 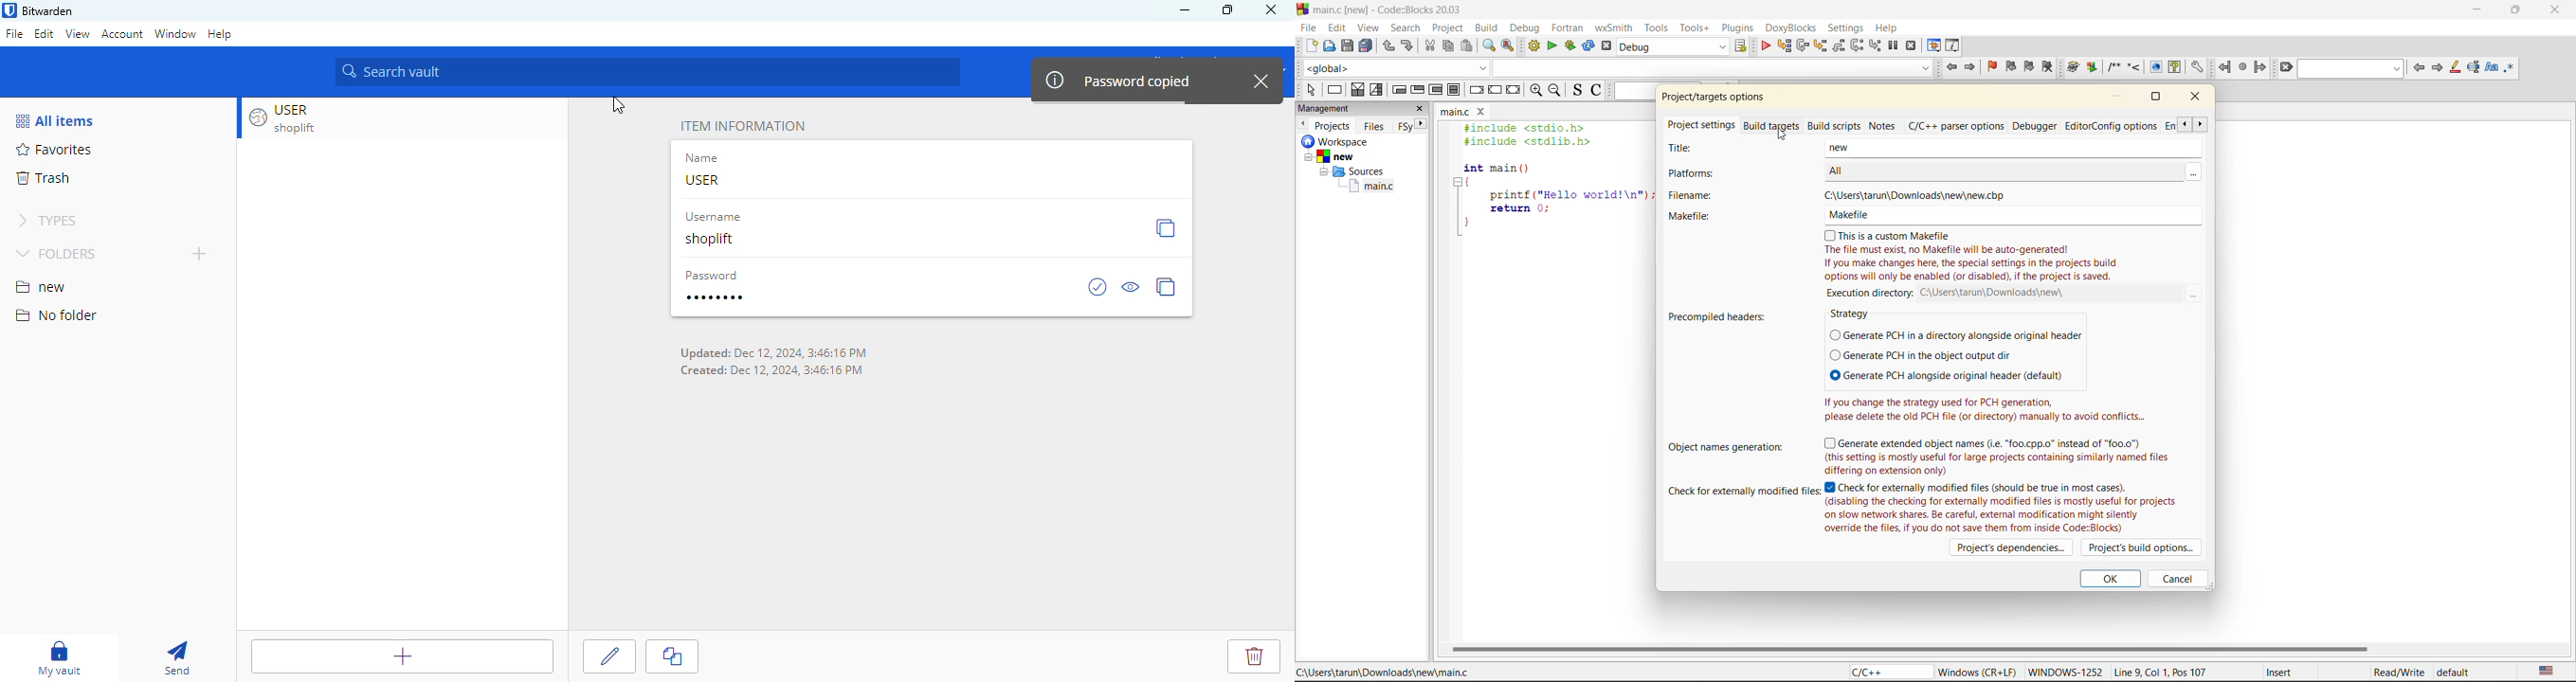 What do you see at coordinates (2260, 67) in the screenshot?
I see `jump forward` at bounding box center [2260, 67].